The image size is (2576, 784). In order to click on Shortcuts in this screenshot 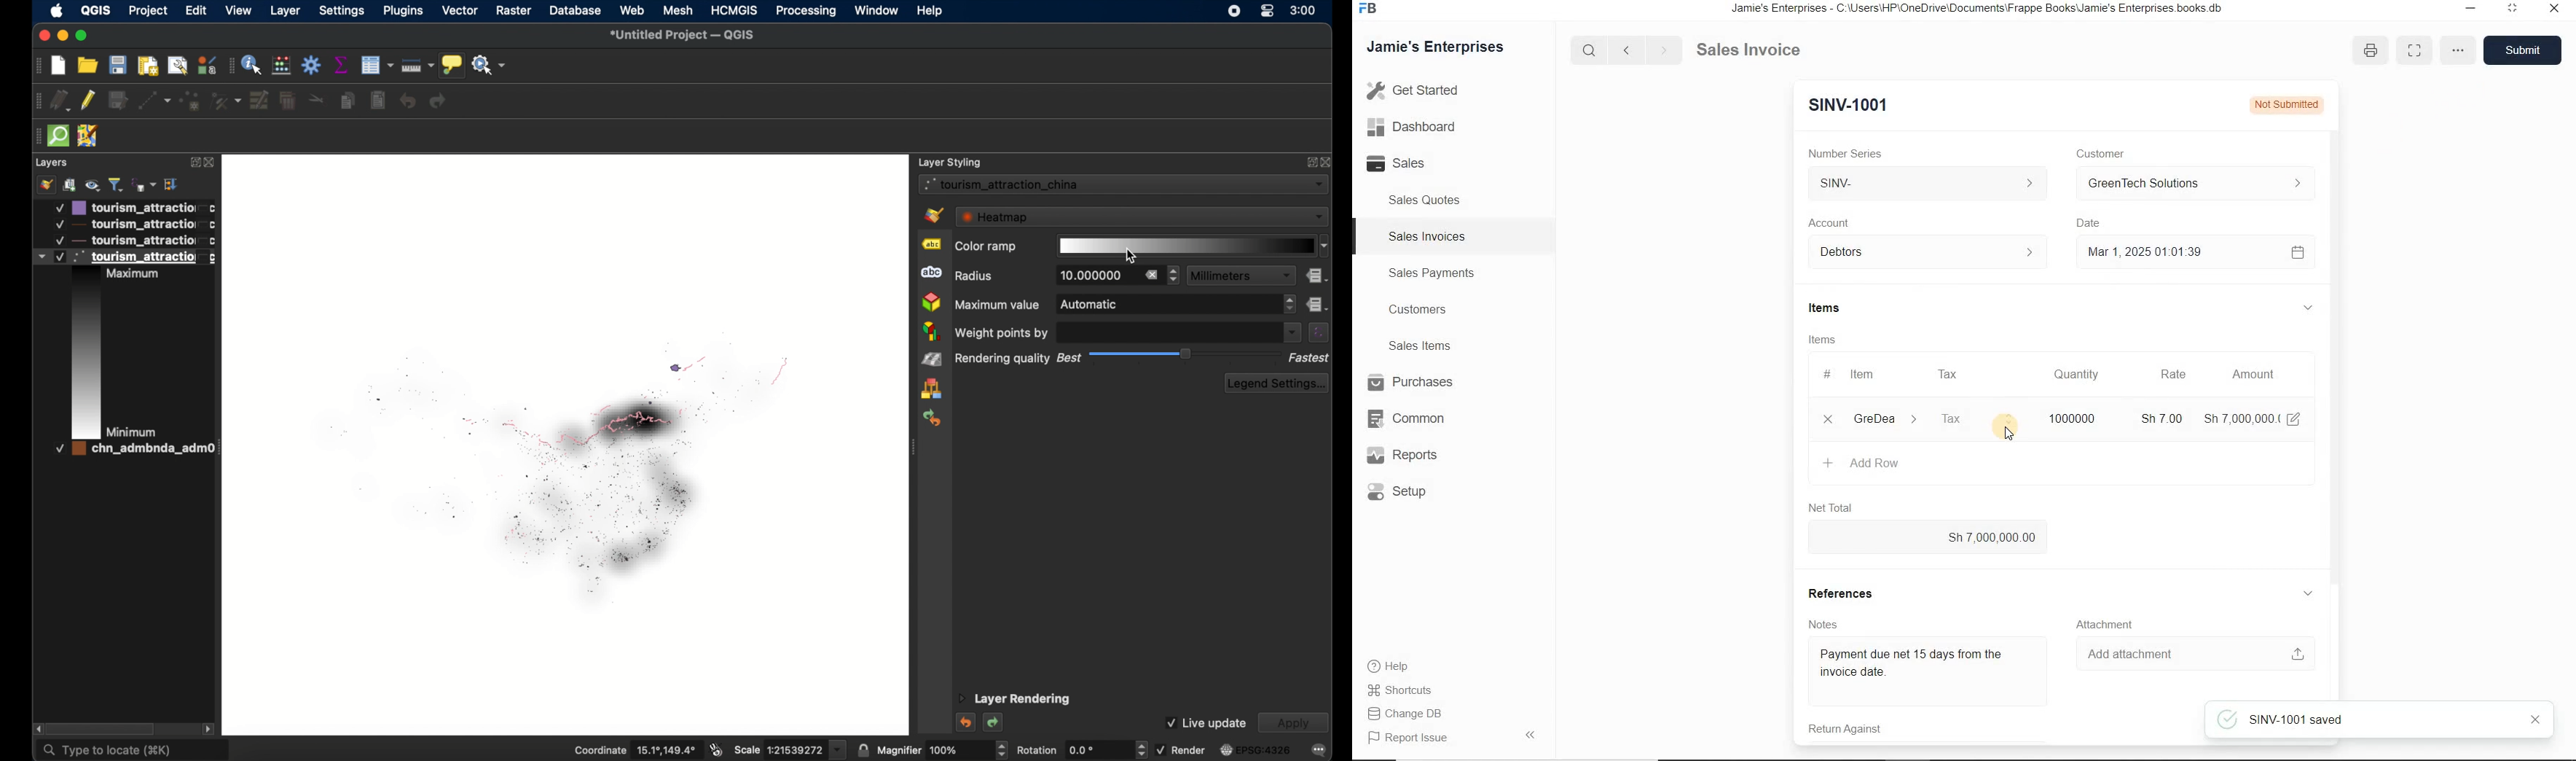, I will do `click(1406, 690)`.